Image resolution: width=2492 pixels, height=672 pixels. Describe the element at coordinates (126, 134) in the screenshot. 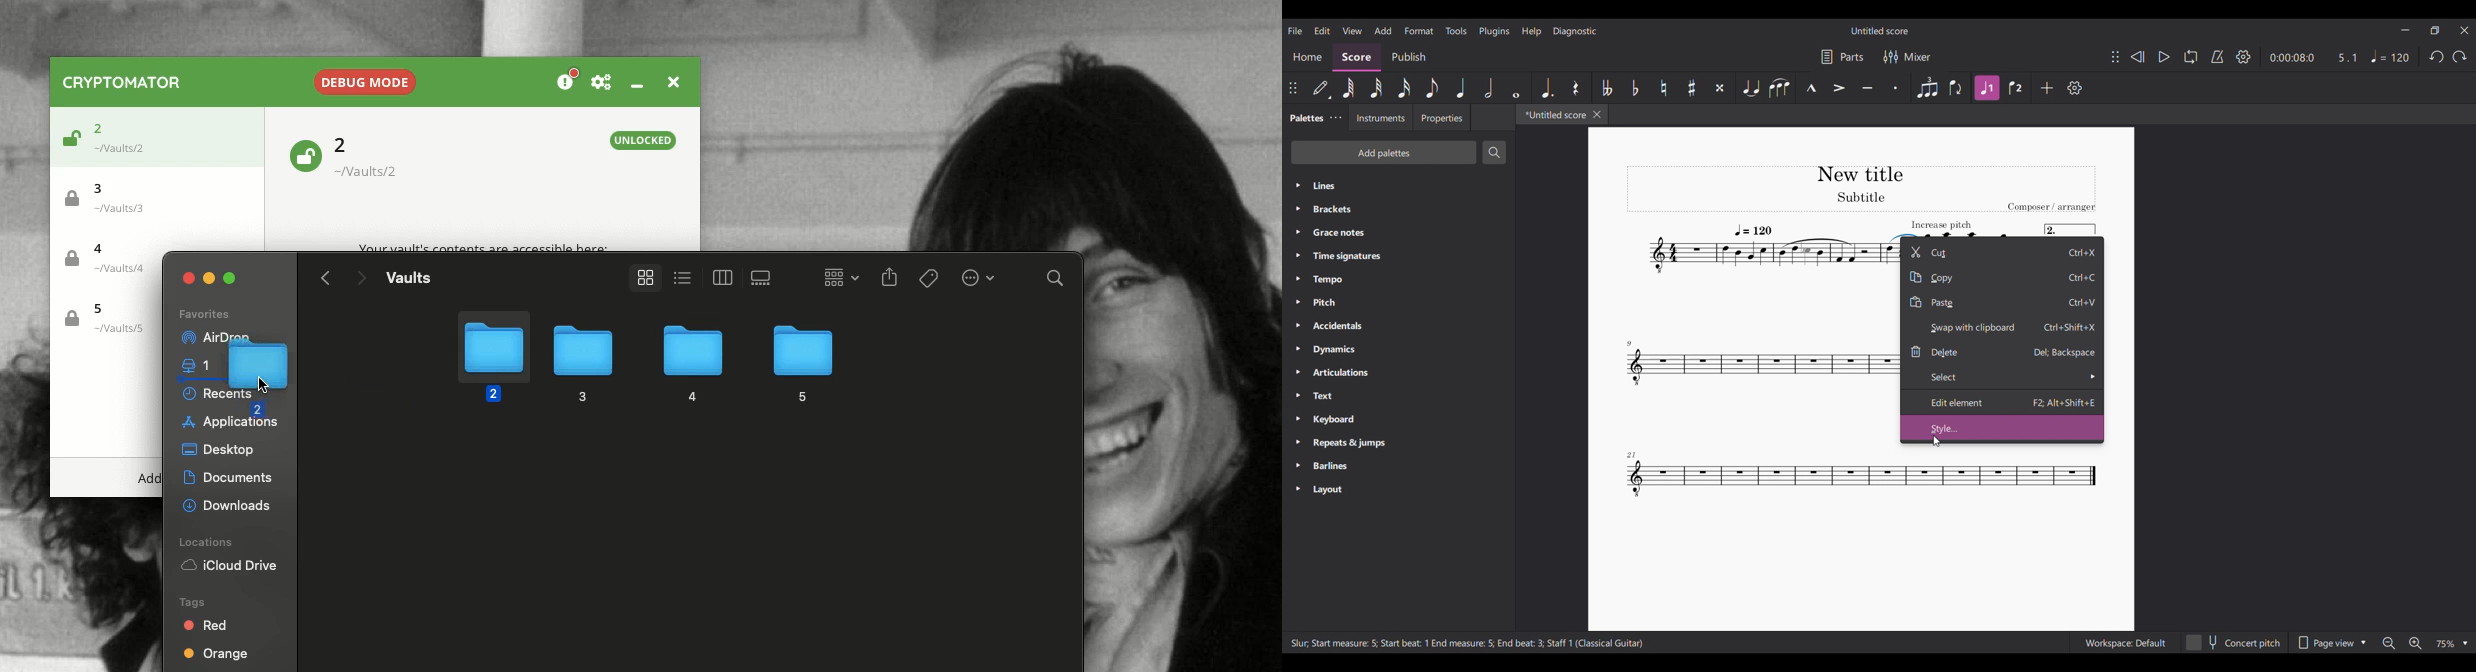

I see `Vault 2` at that location.